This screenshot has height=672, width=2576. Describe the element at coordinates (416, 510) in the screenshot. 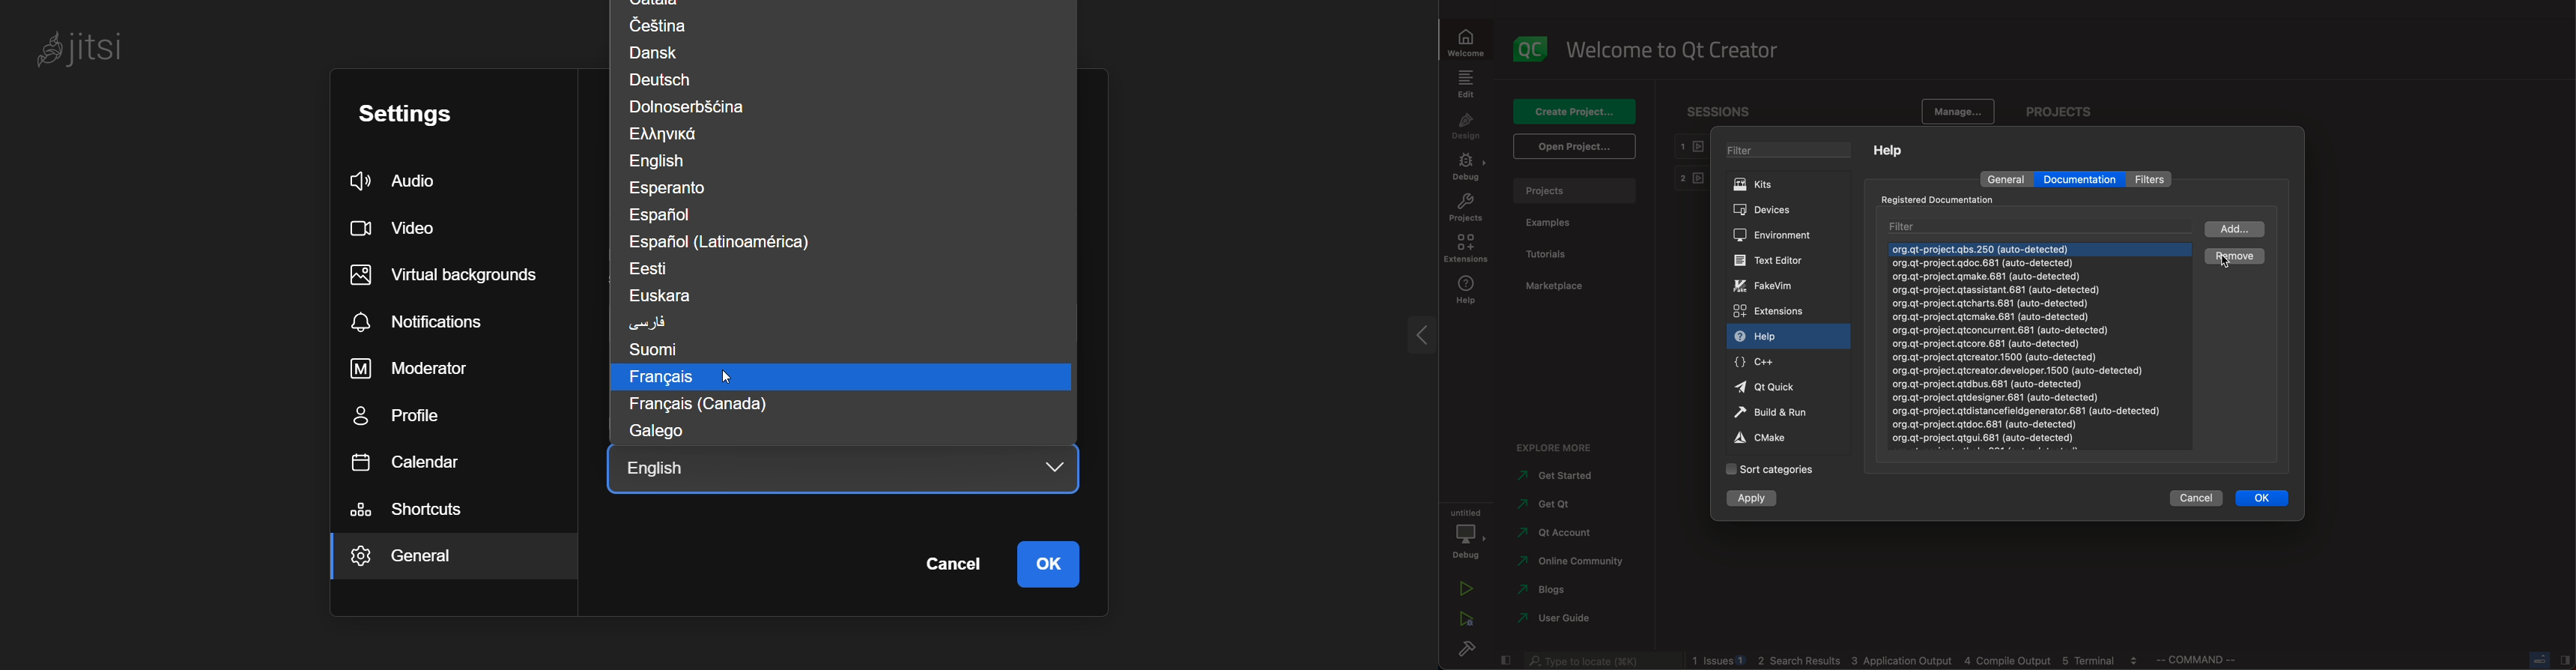

I see `shortcuts` at that location.